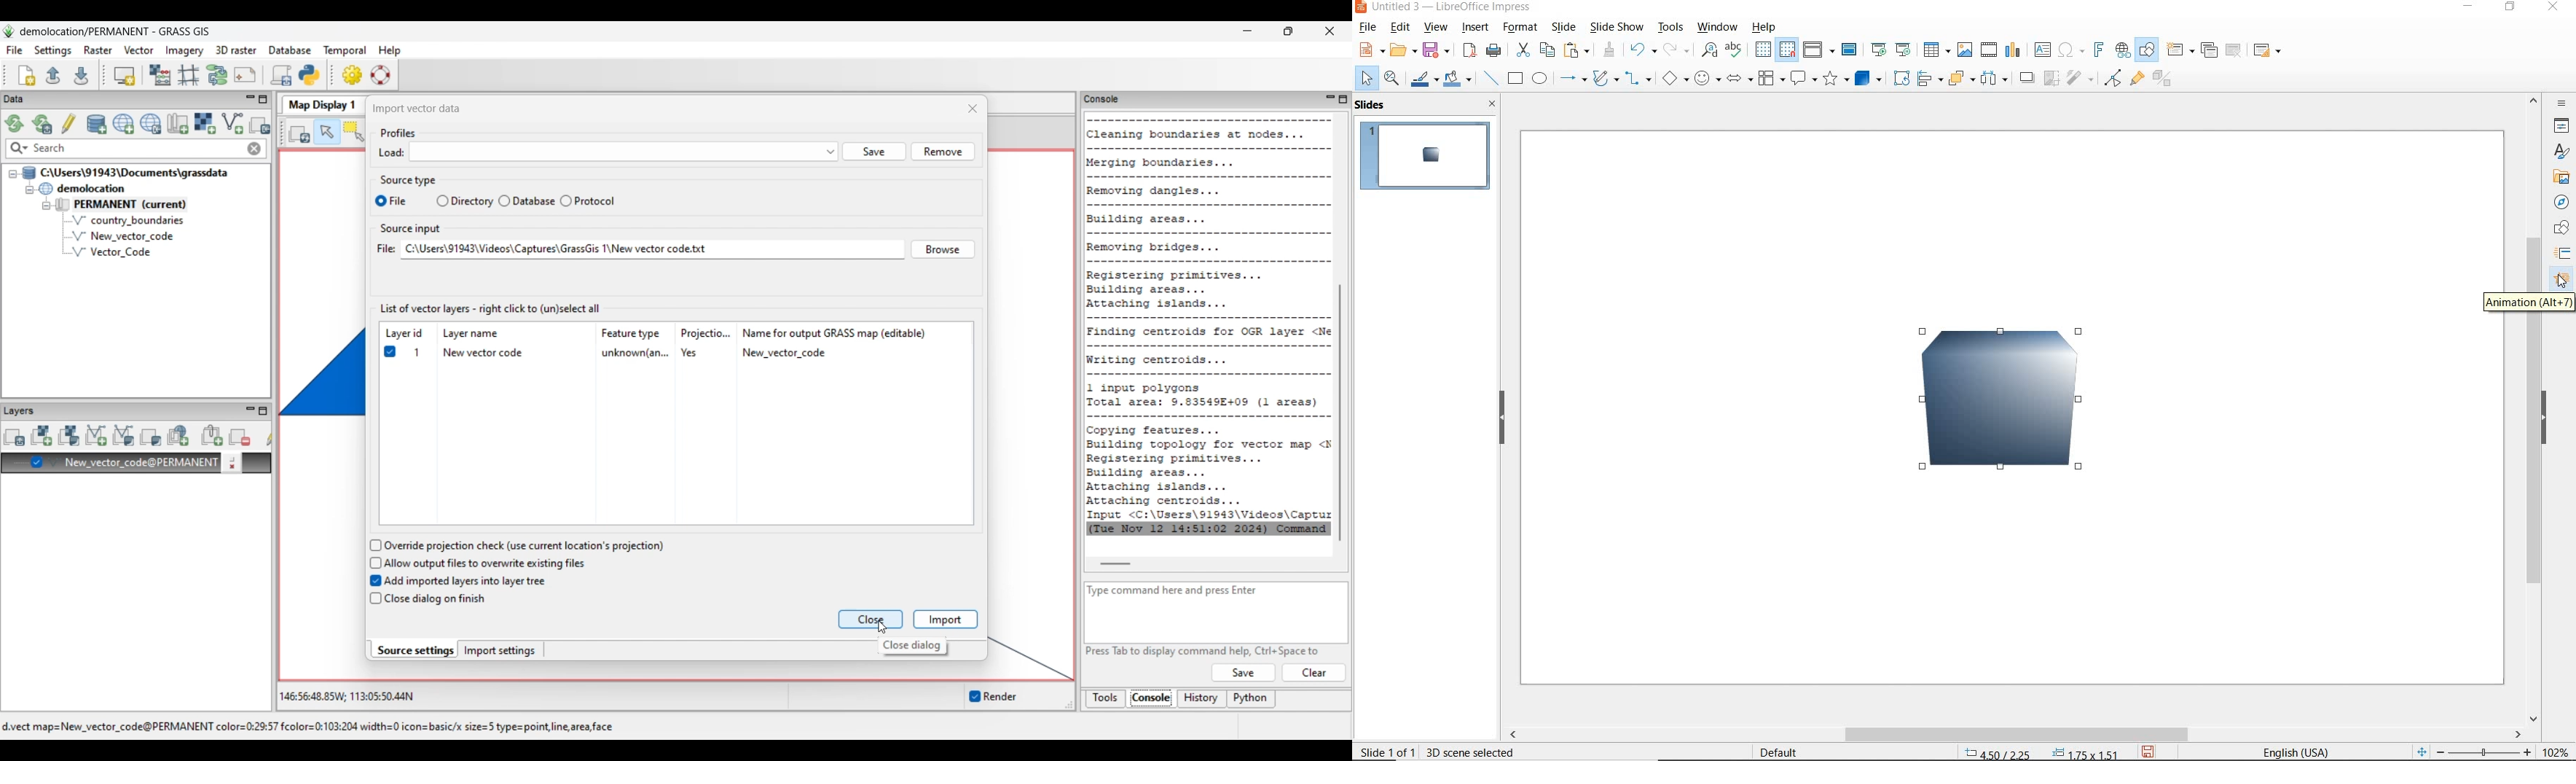 Image resolution: width=2576 pixels, height=784 pixels. What do you see at coordinates (2121, 50) in the screenshot?
I see `insert hyperlink` at bounding box center [2121, 50].